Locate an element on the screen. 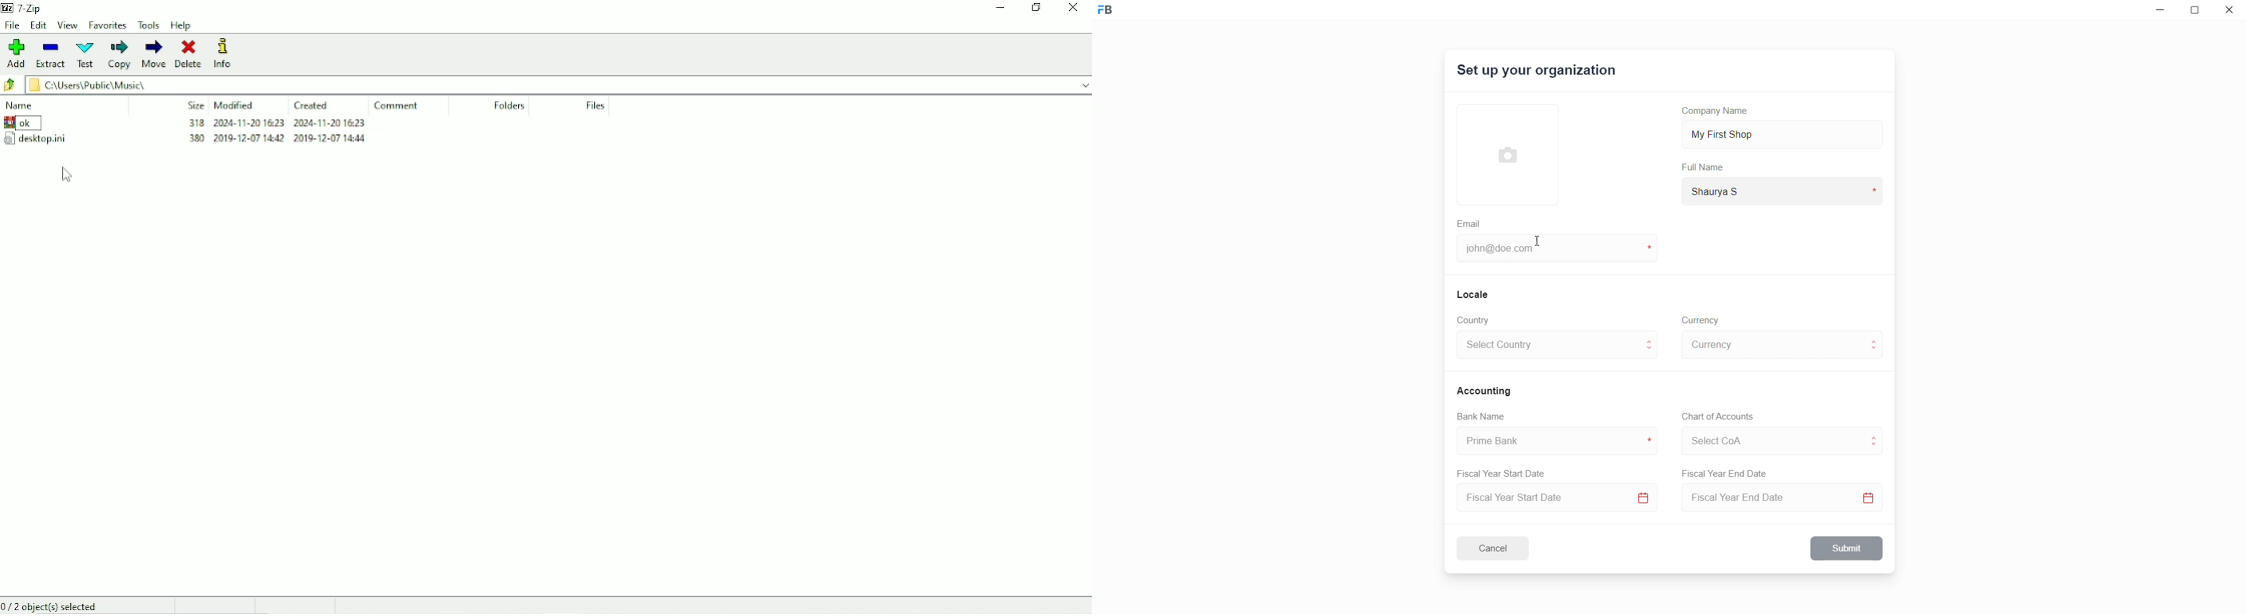  Shaurya S is located at coordinates (1734, 190).